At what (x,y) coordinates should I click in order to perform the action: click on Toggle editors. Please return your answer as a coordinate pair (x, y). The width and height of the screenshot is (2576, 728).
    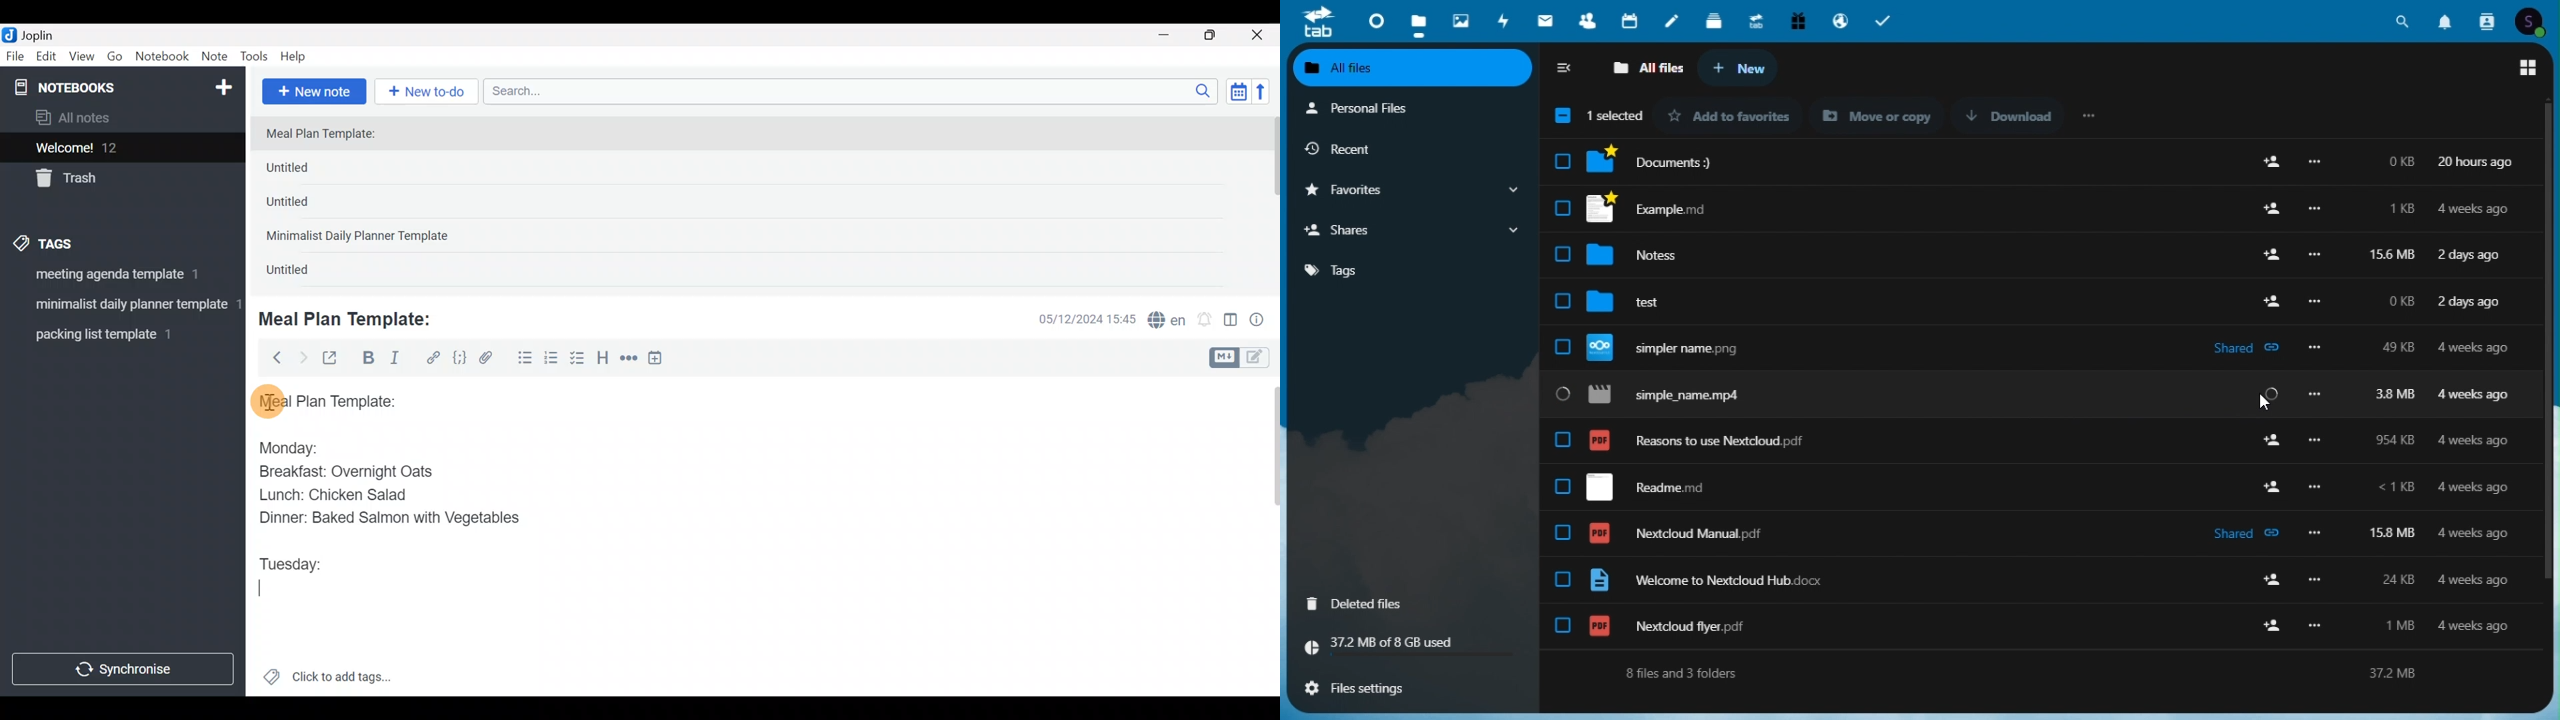
    Looking at the image, I should click on (1243, 356).